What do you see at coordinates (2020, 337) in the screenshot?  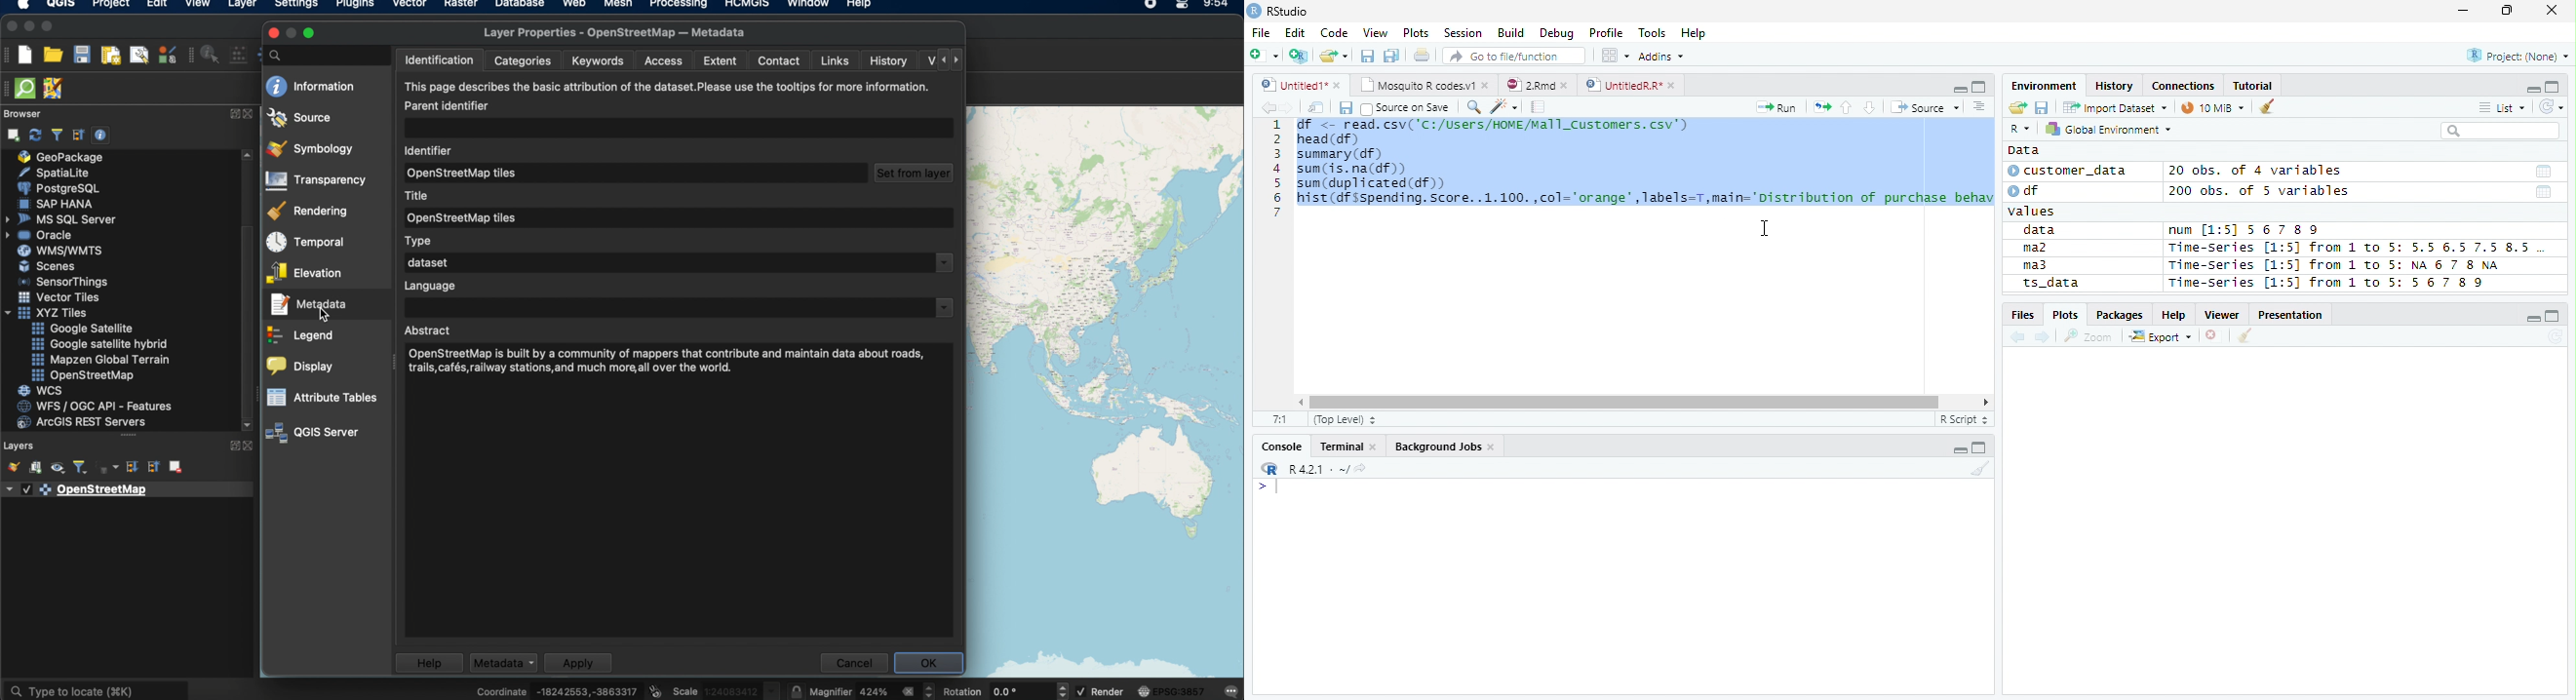 I see `Previous` at bounding box center [2020, 337].